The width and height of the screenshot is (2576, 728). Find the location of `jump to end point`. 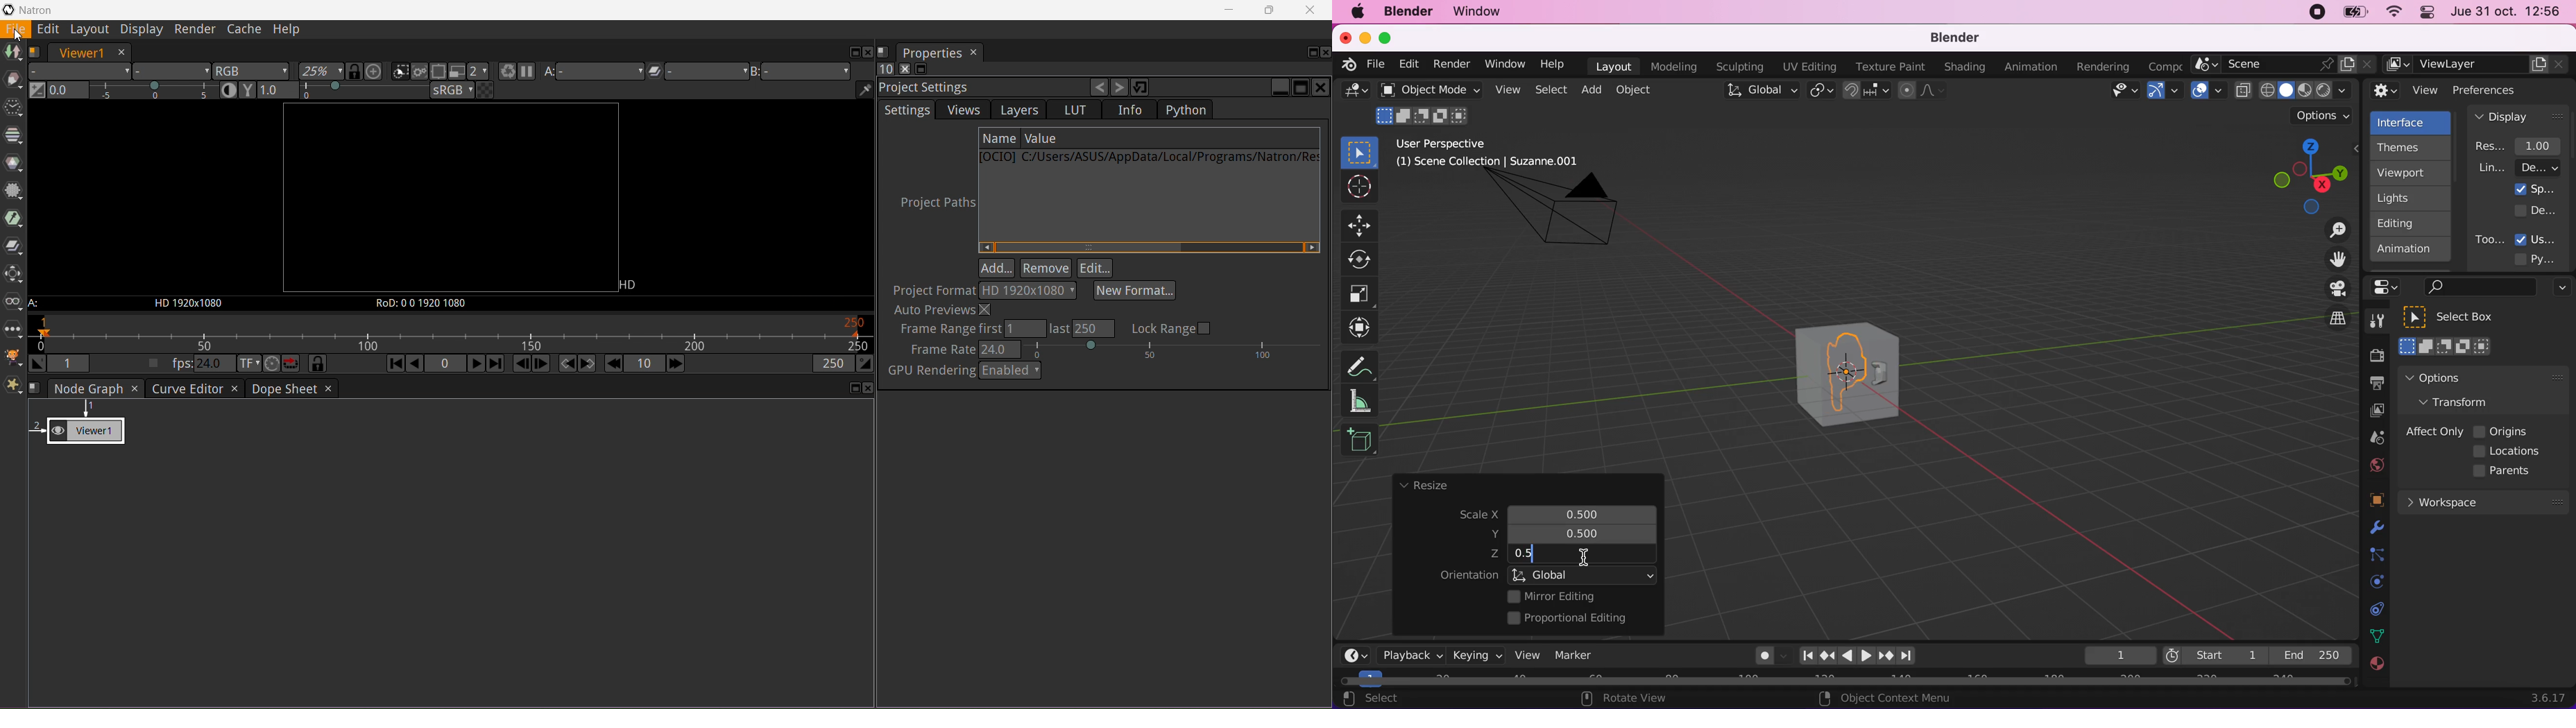

jump to end point is located at coordinates (1805, 656).